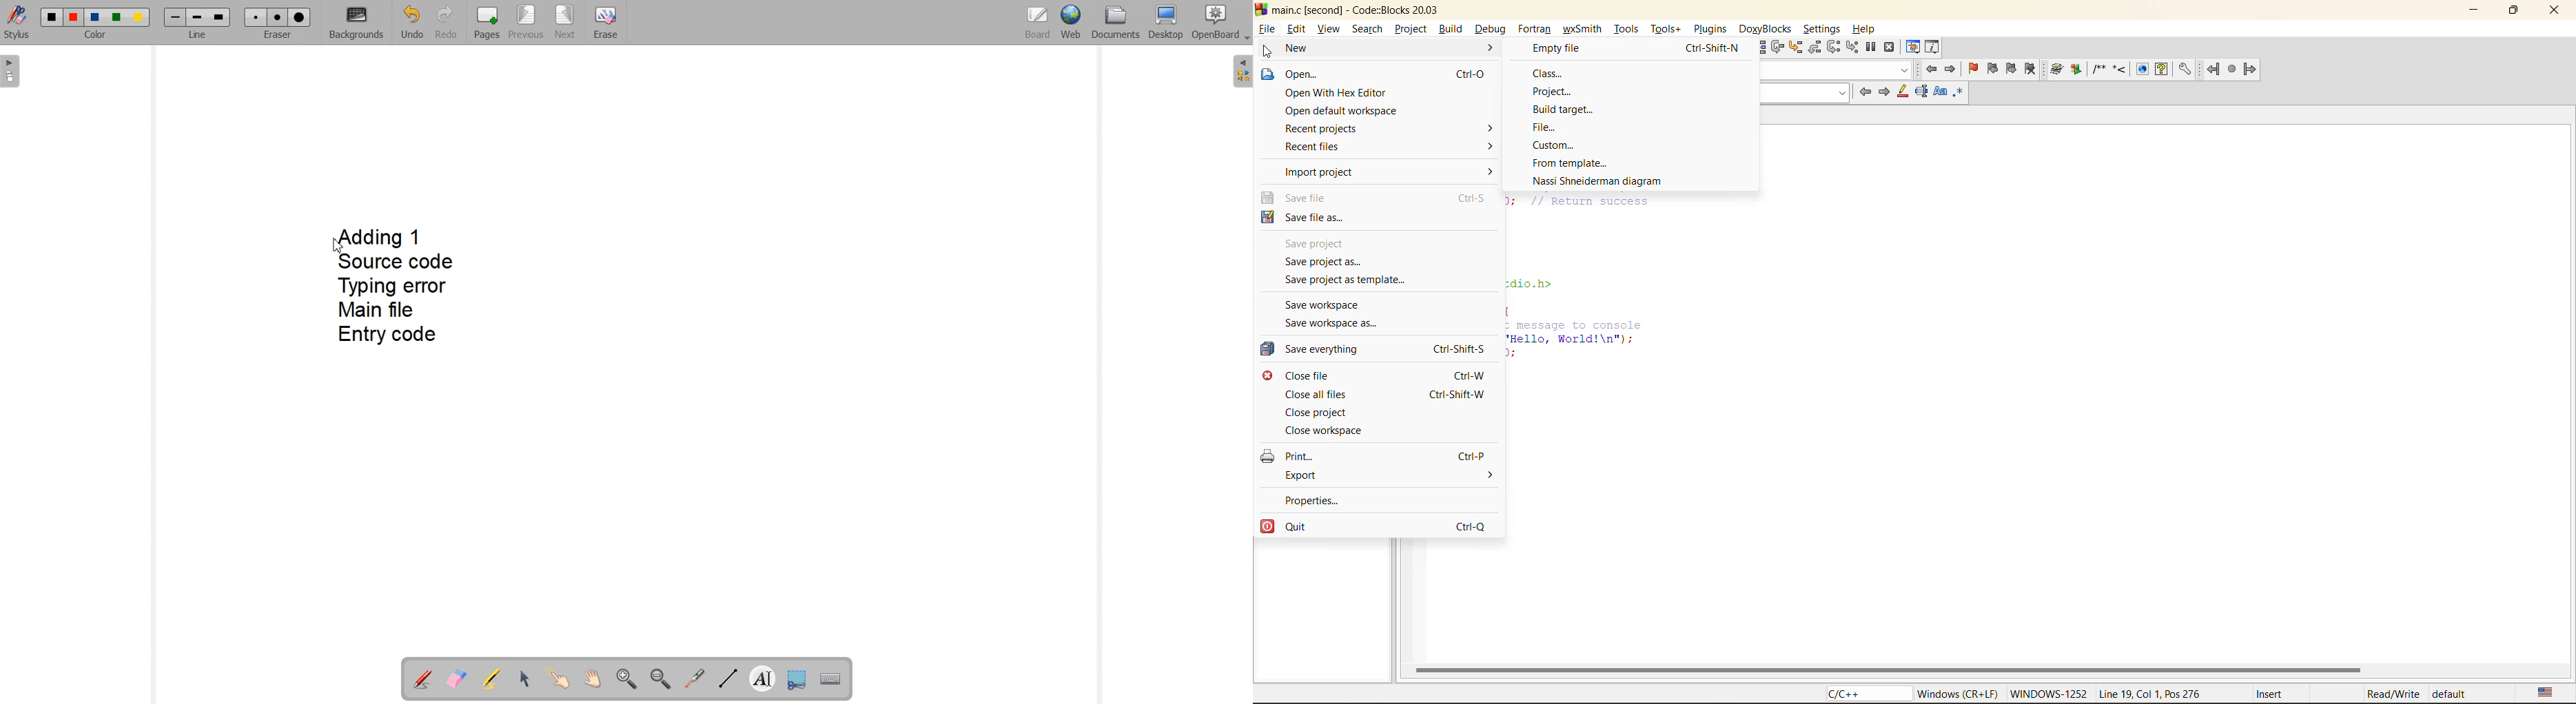 This screenshot has height=728, width=2576. Describe the element at coordinates (1412, 29) in the screenshot. I see `project` at that location.